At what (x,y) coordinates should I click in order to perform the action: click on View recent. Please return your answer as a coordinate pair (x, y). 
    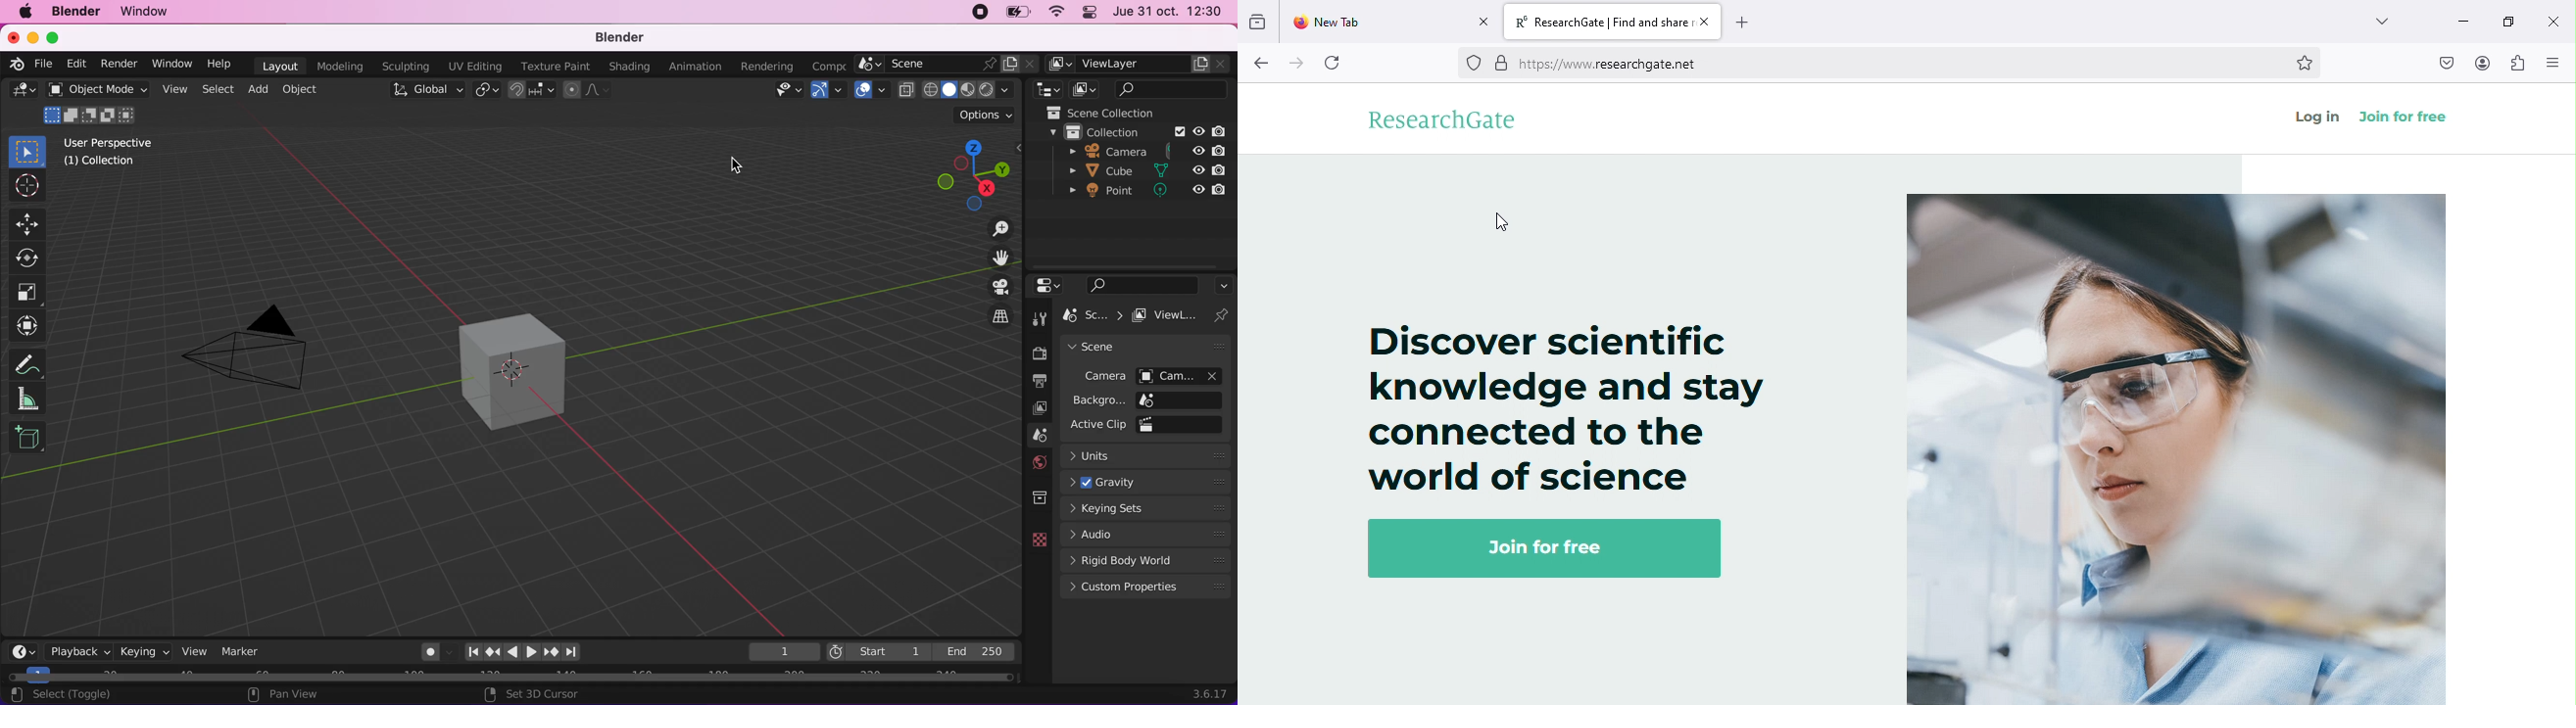
    Looking at the image, I should click on (1258, 23).